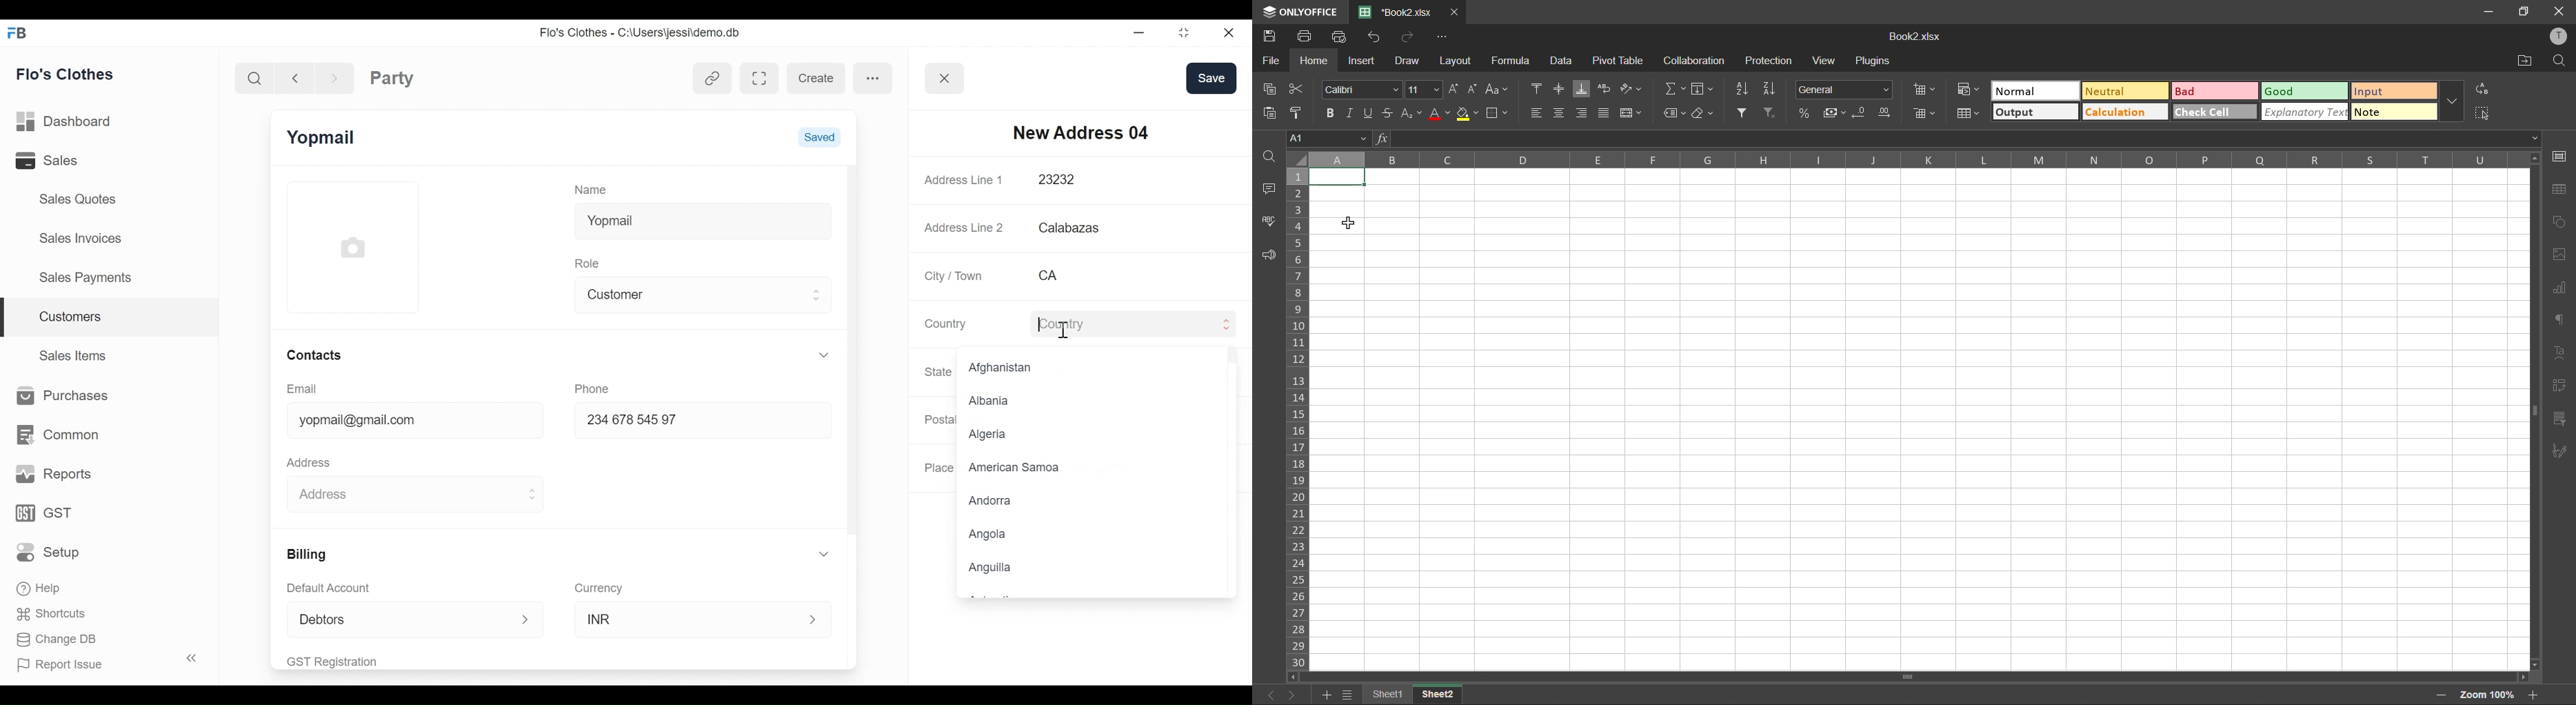 This screenshot has height=728, width=2576. Describe the element at coordinates (1347, 695) in the screenshot. I see `sheet list` at that location.